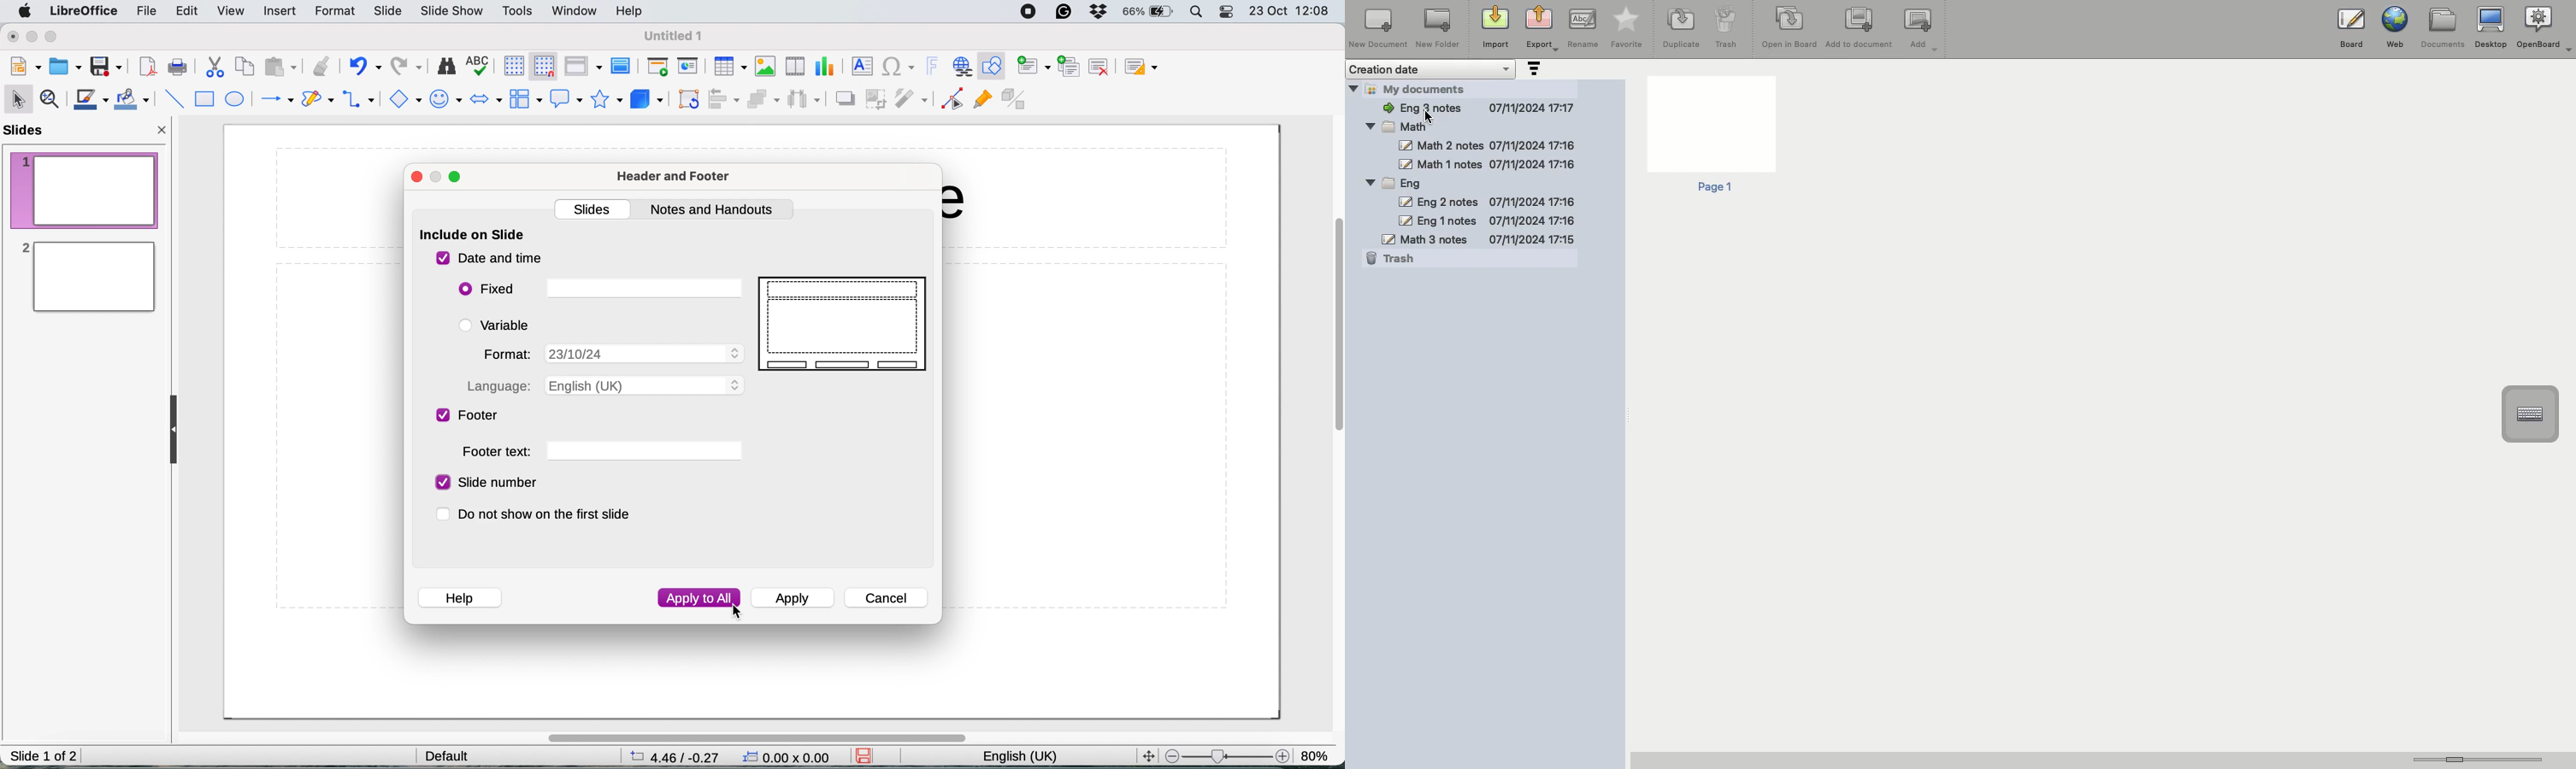 This screenshot has width=2576, height=784. I want to click on Text input, so click(2529, 414).